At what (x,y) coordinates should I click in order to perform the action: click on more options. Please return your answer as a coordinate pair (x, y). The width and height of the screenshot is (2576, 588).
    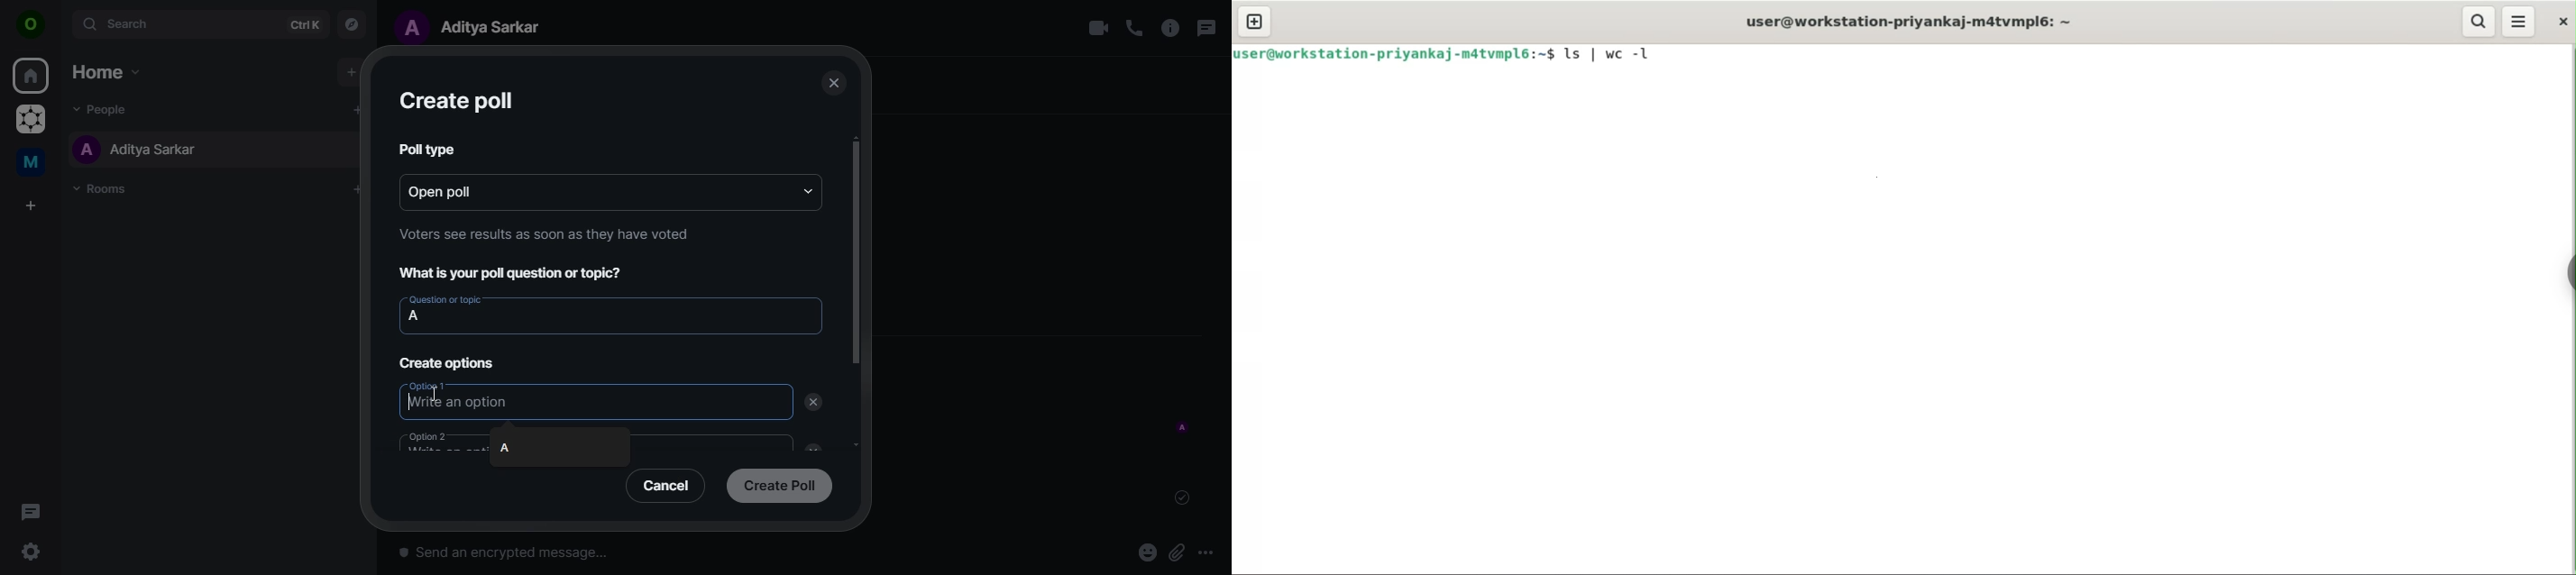
    Looking at the image, I should click on (1212, 552).